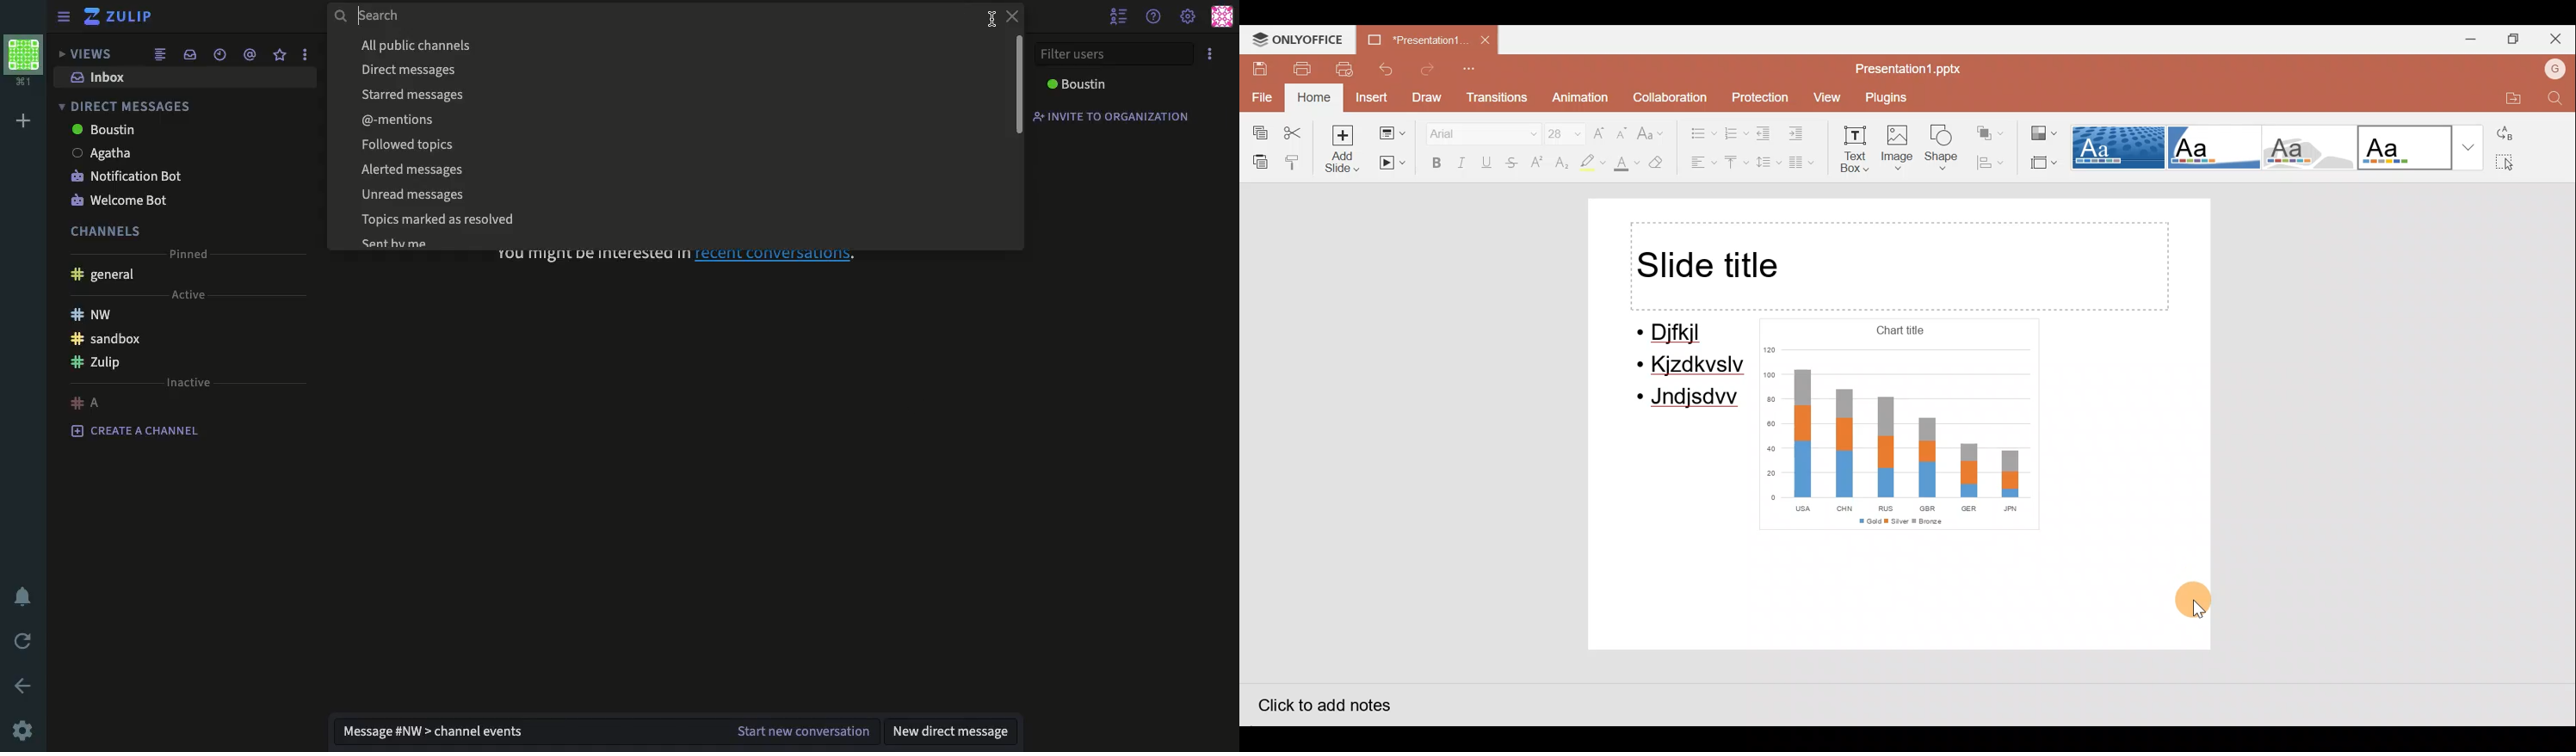 This screenshot has width=2576, height=756. What do you see at coordinates (1900, 266) in the screenshot?
I see `Title` at bounding box center [1900, 266].